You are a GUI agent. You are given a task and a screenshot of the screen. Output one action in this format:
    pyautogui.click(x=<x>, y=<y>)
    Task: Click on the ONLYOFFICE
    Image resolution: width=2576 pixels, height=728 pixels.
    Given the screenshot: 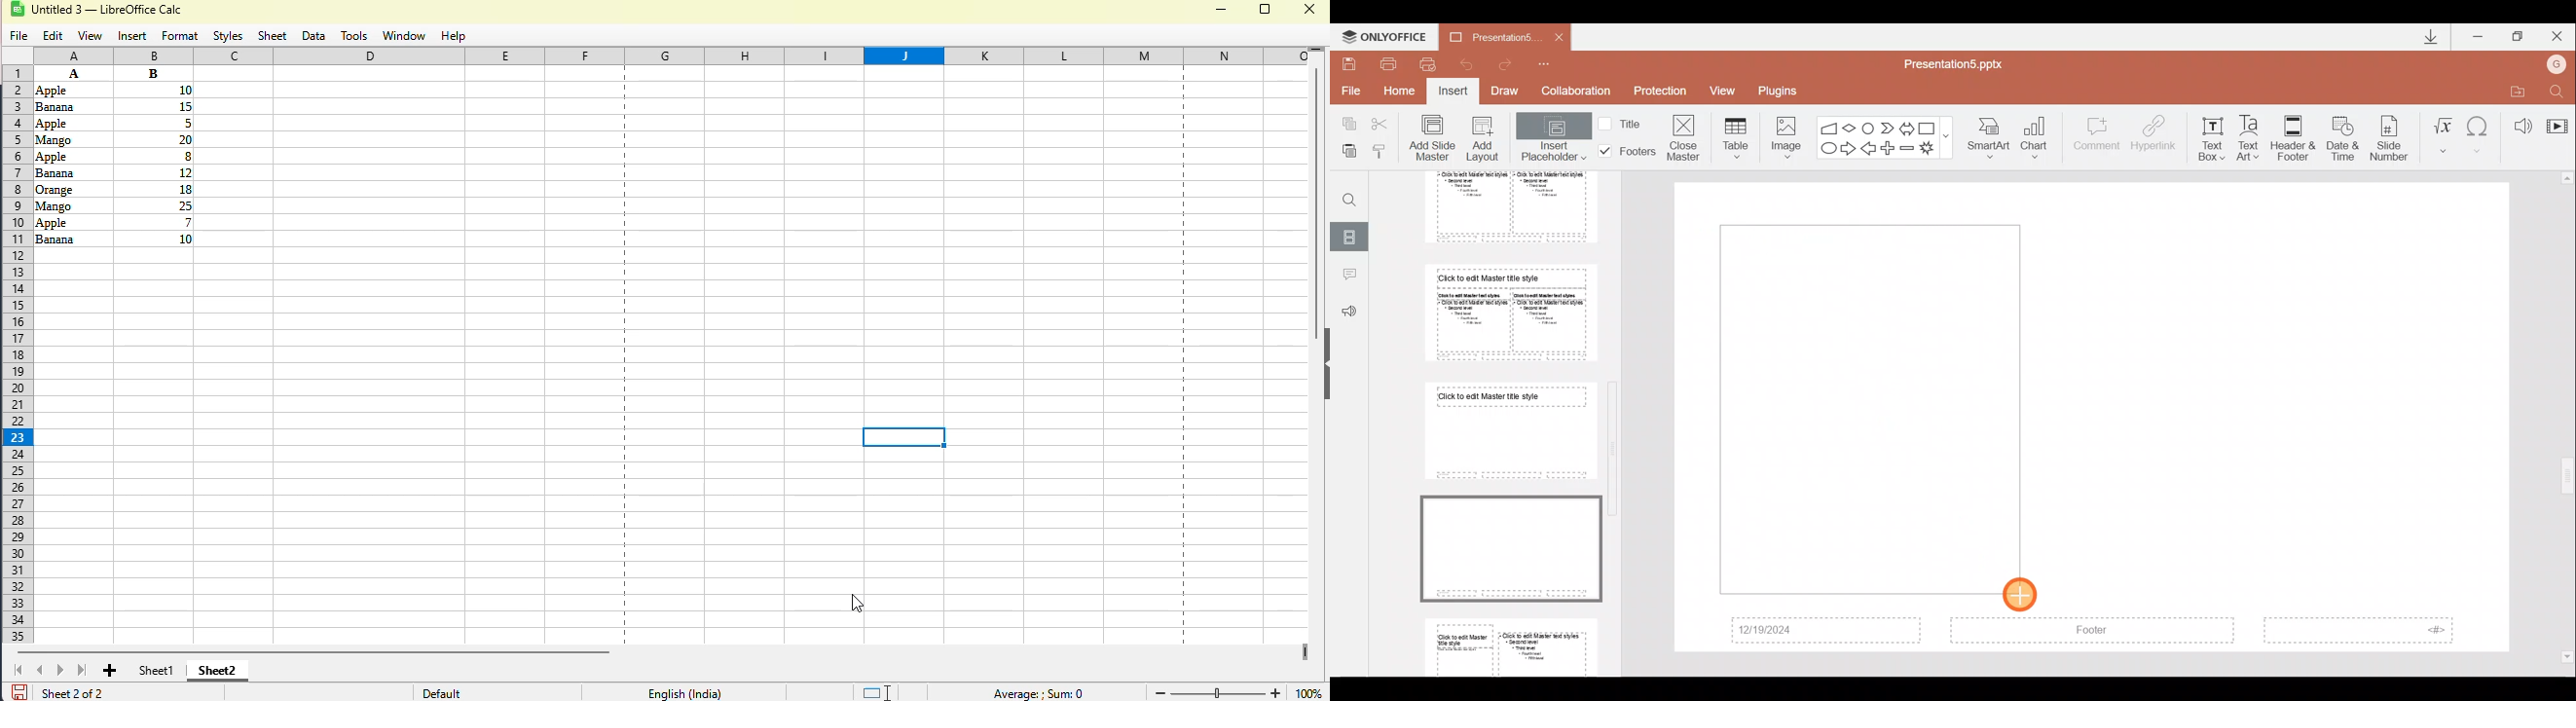 What is the action you would take?
    pyautogui.click(x=1384, y=34)
    